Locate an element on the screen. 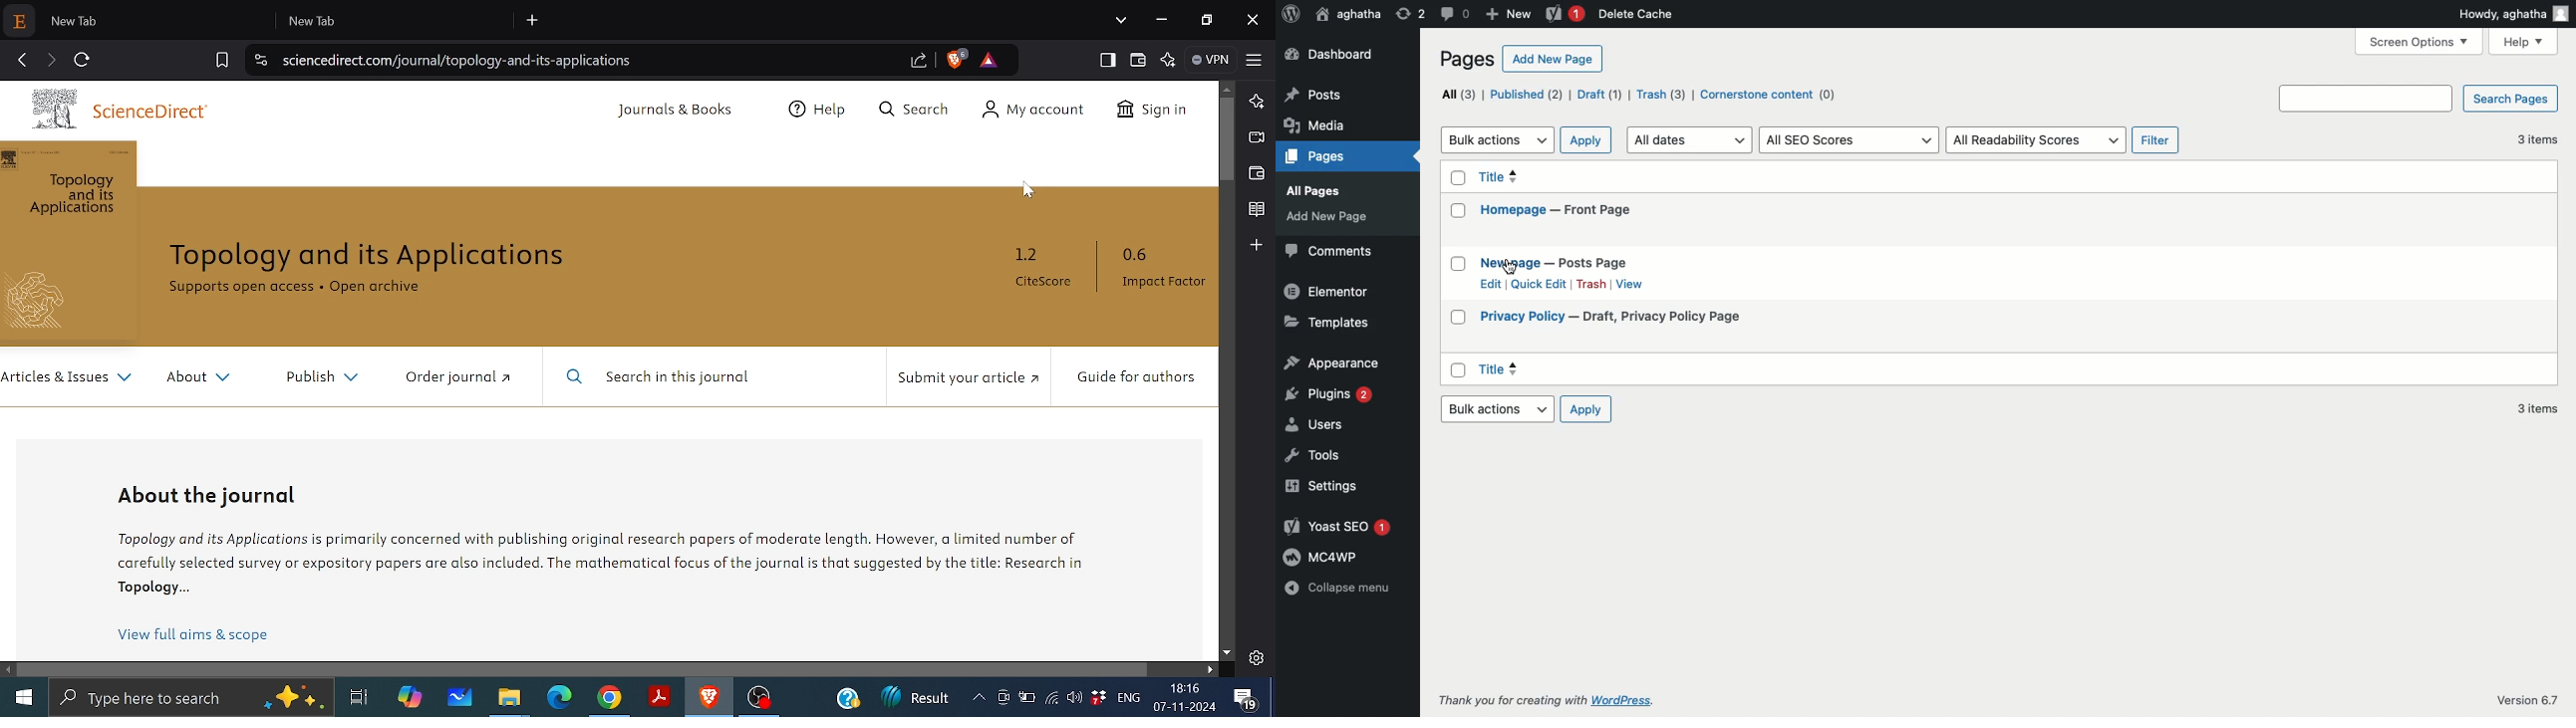 The image size is (2576, 728). Type or searchapps is located at coordinates (189, 698).